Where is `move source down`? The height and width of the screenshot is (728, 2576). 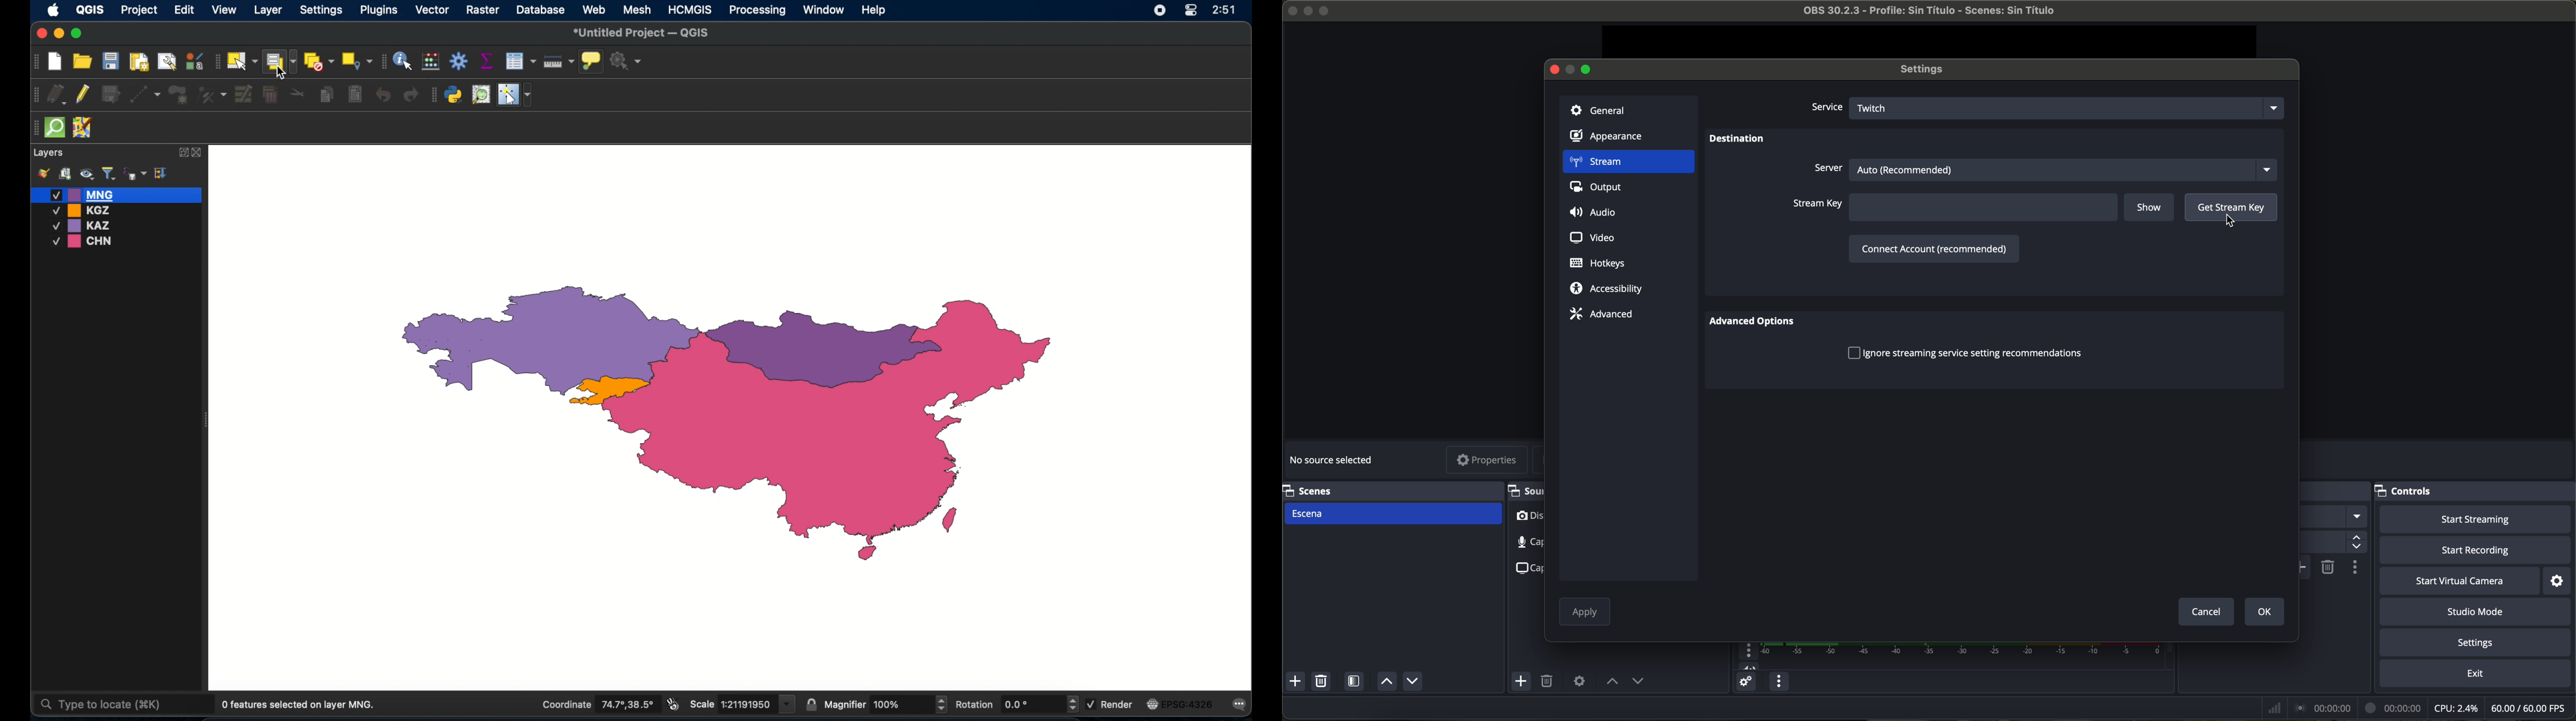 move source down is located at coordinates (1638, 682).